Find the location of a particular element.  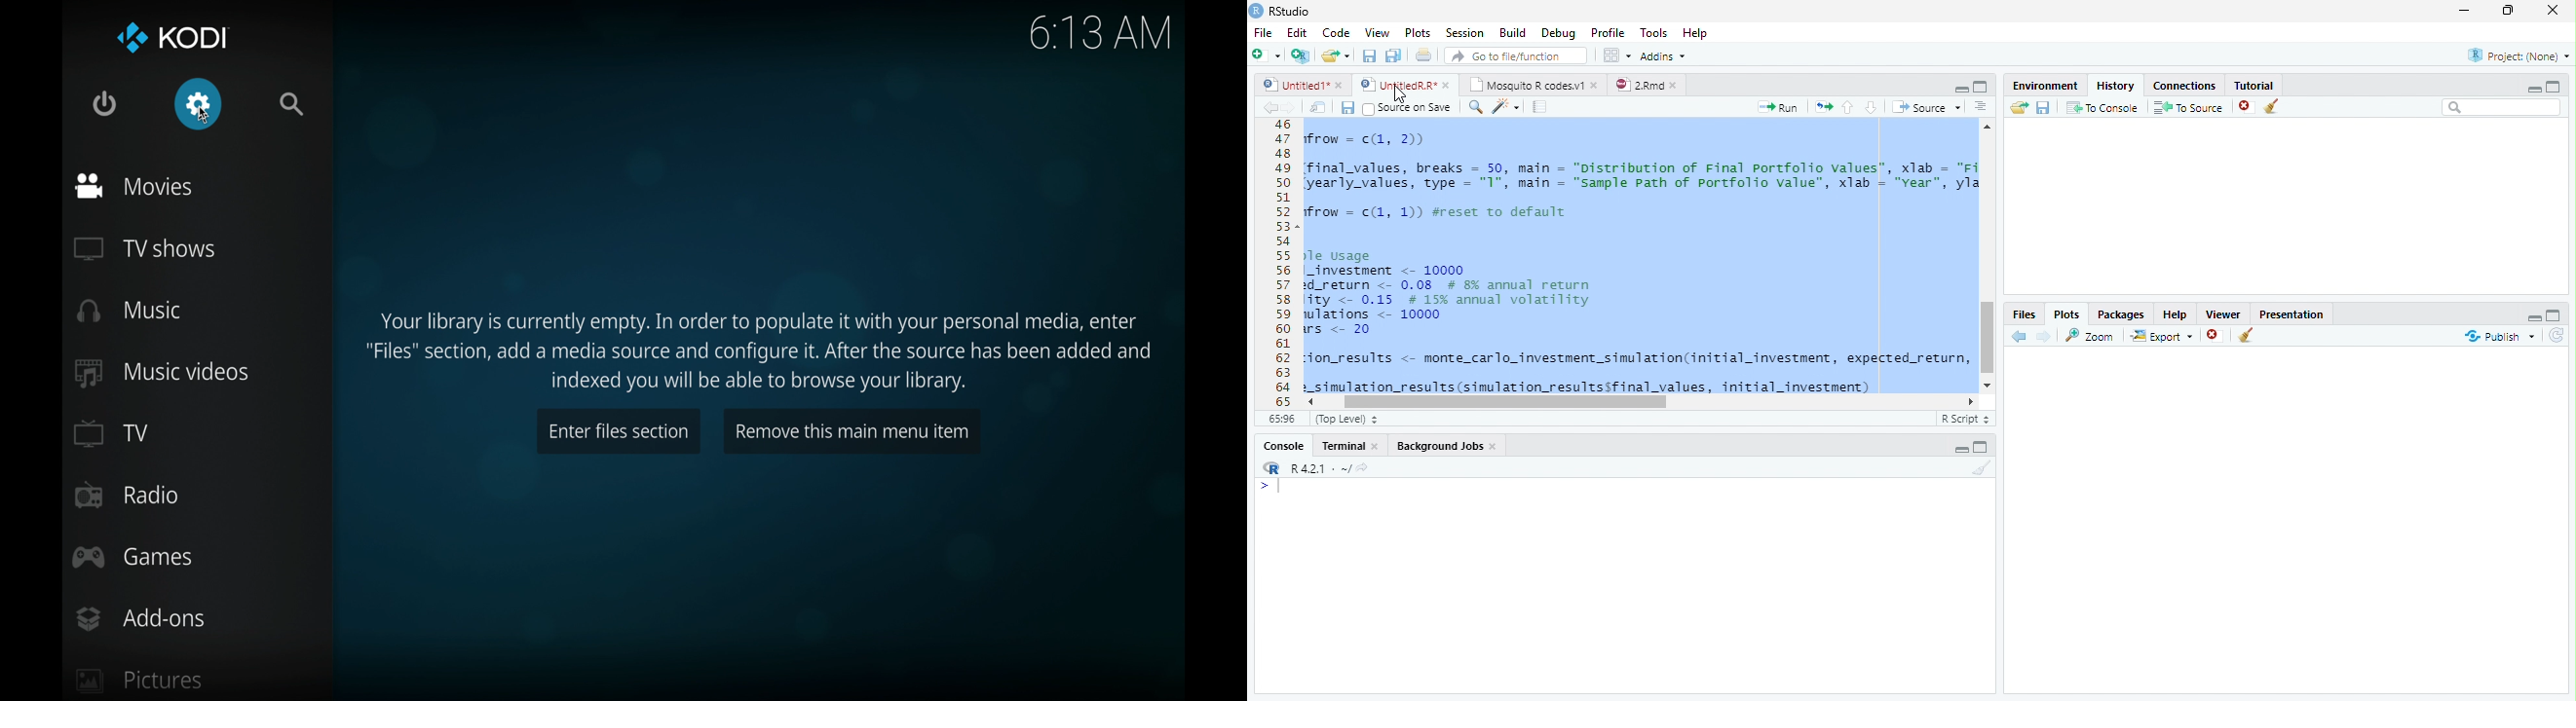

Edit is located at coordinates (1296, 31).